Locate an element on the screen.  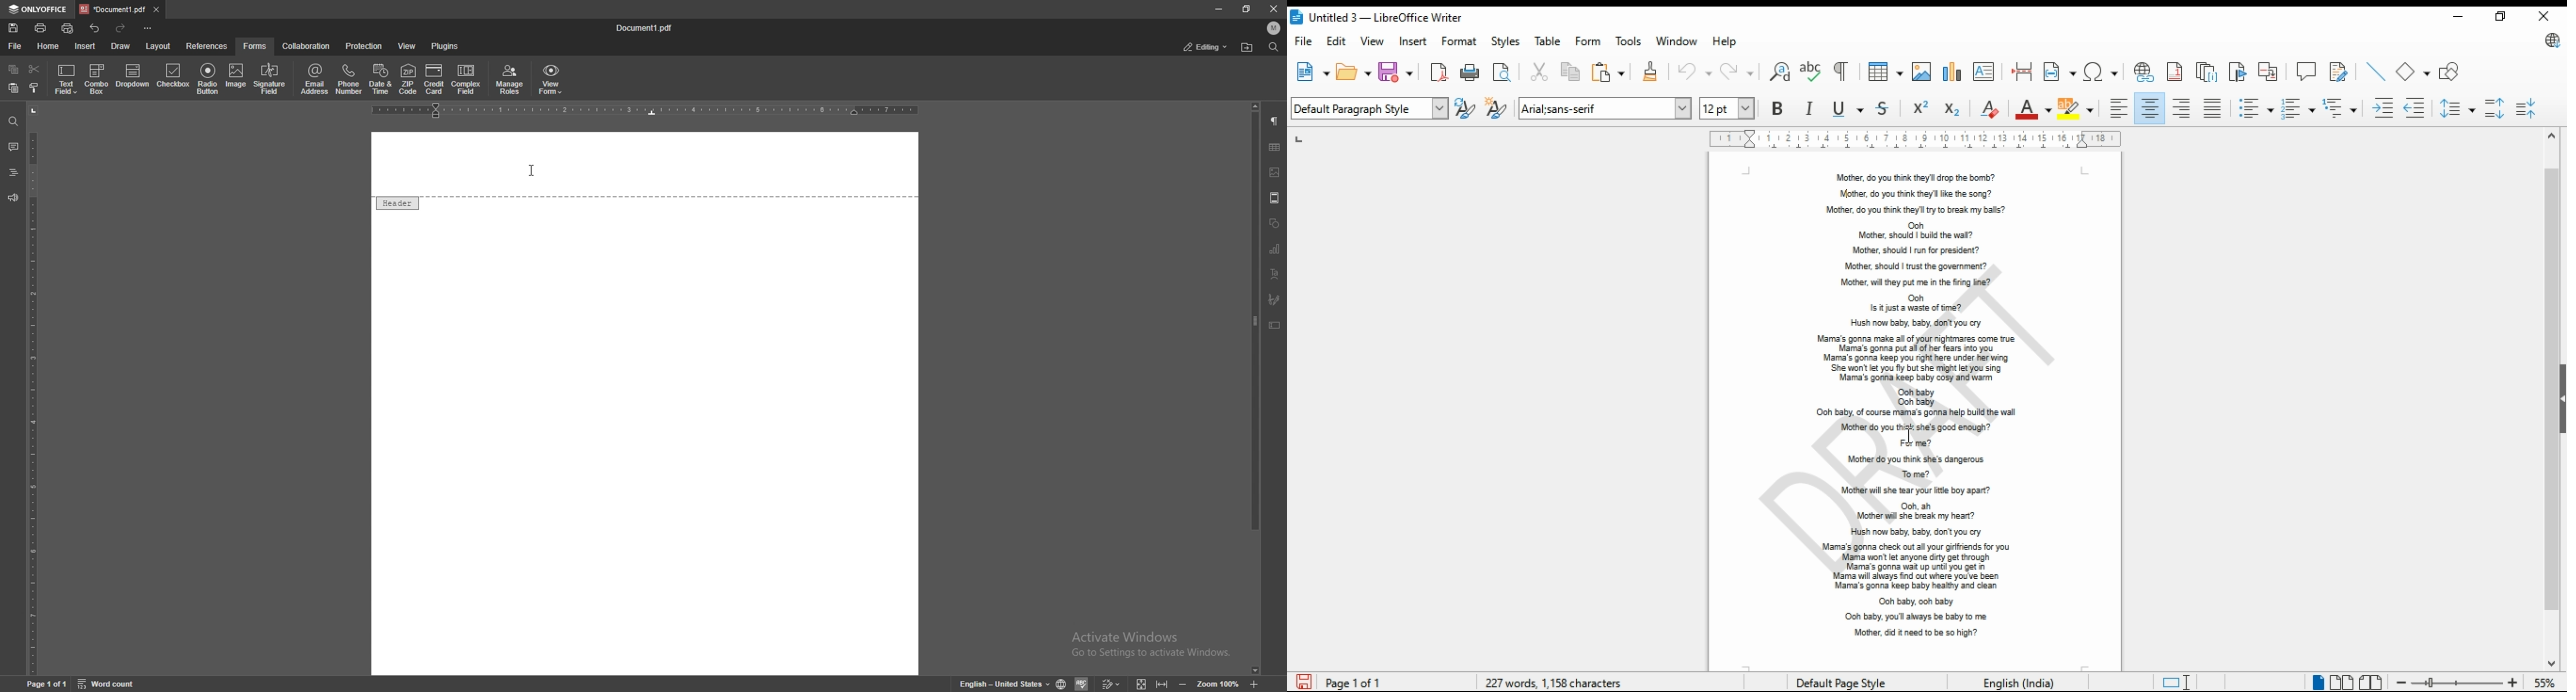
toggle ordered list is located at coordinates (2297, 109).